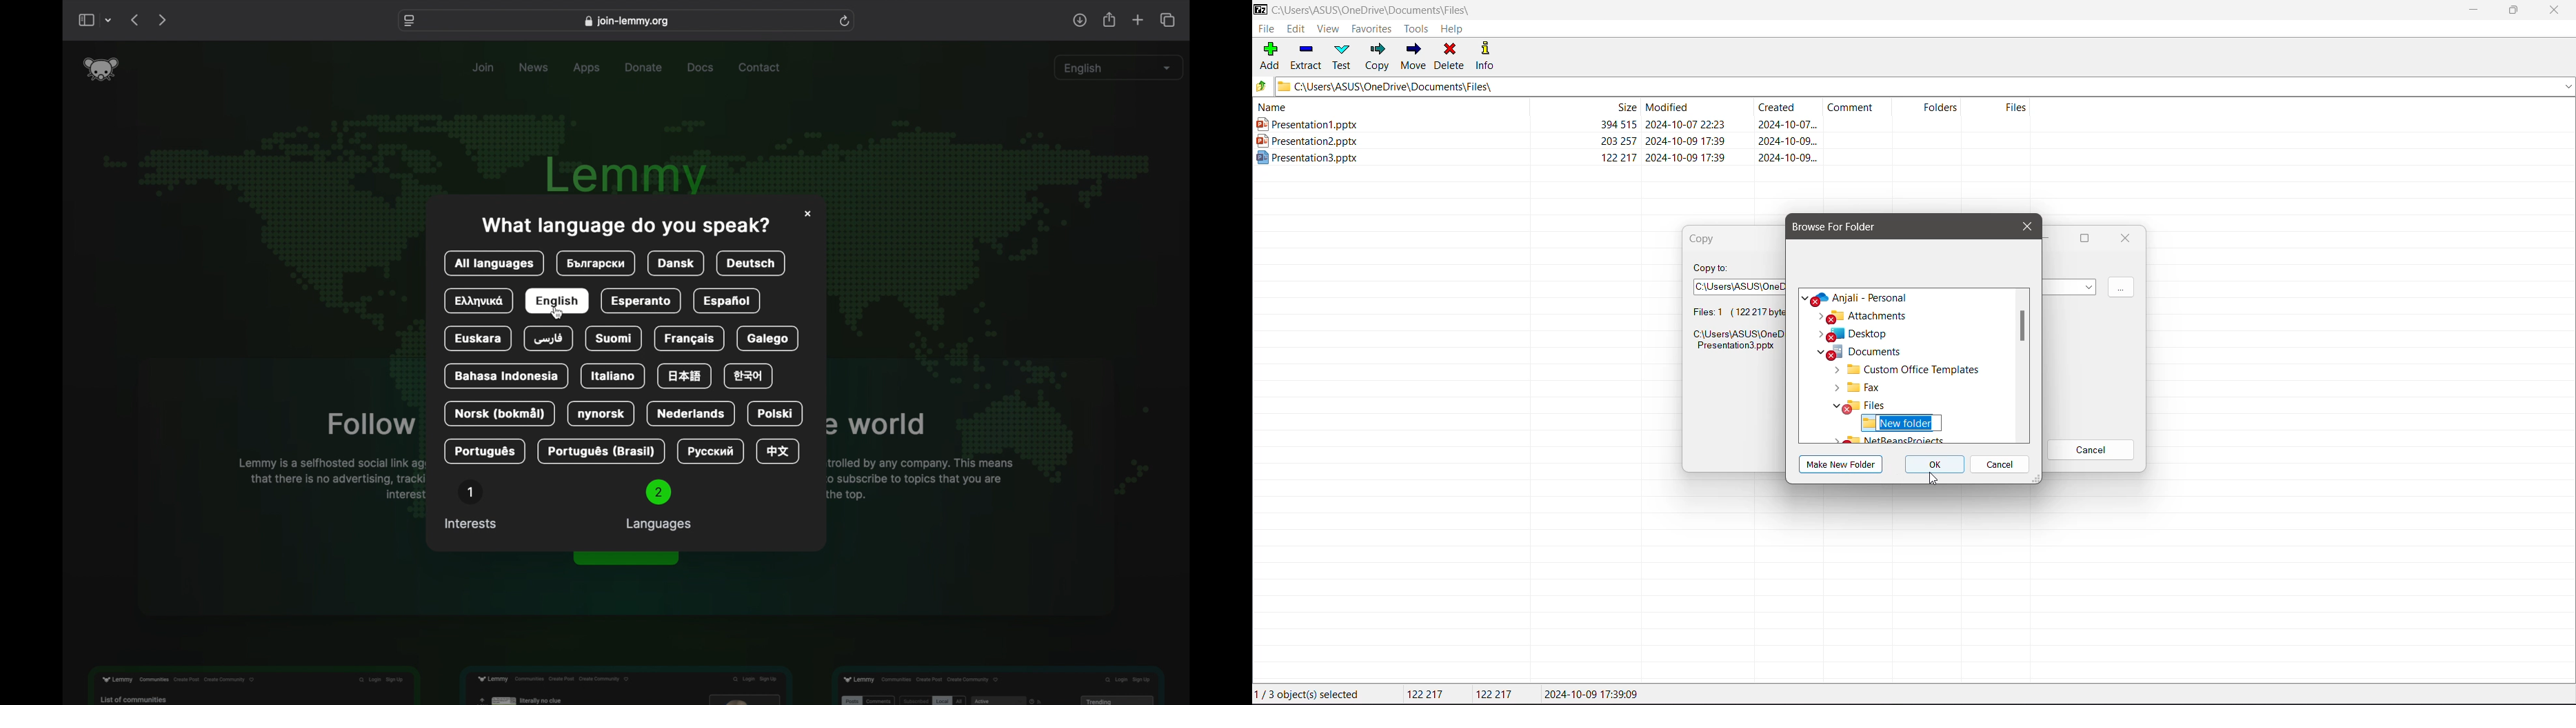 The image size is (2576, 728). I want to click on Tools, so click(1415, 29).